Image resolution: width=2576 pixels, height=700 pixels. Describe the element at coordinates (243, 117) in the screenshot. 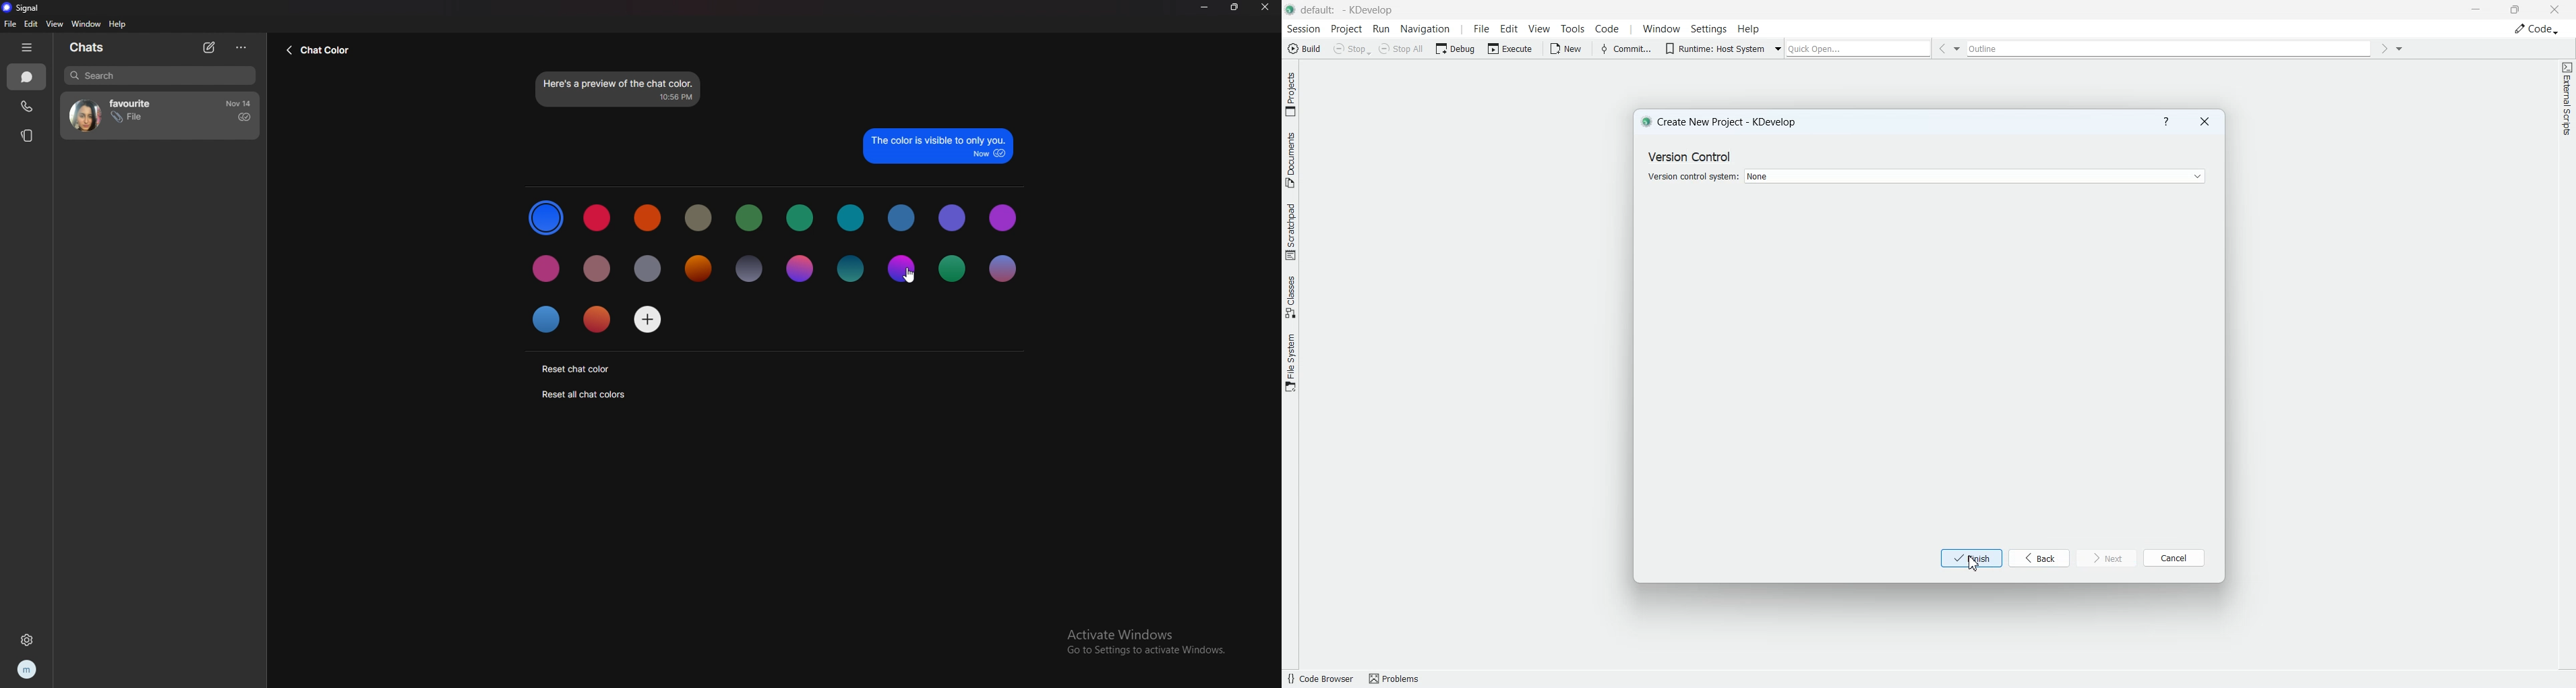

I see `sent` at that location.